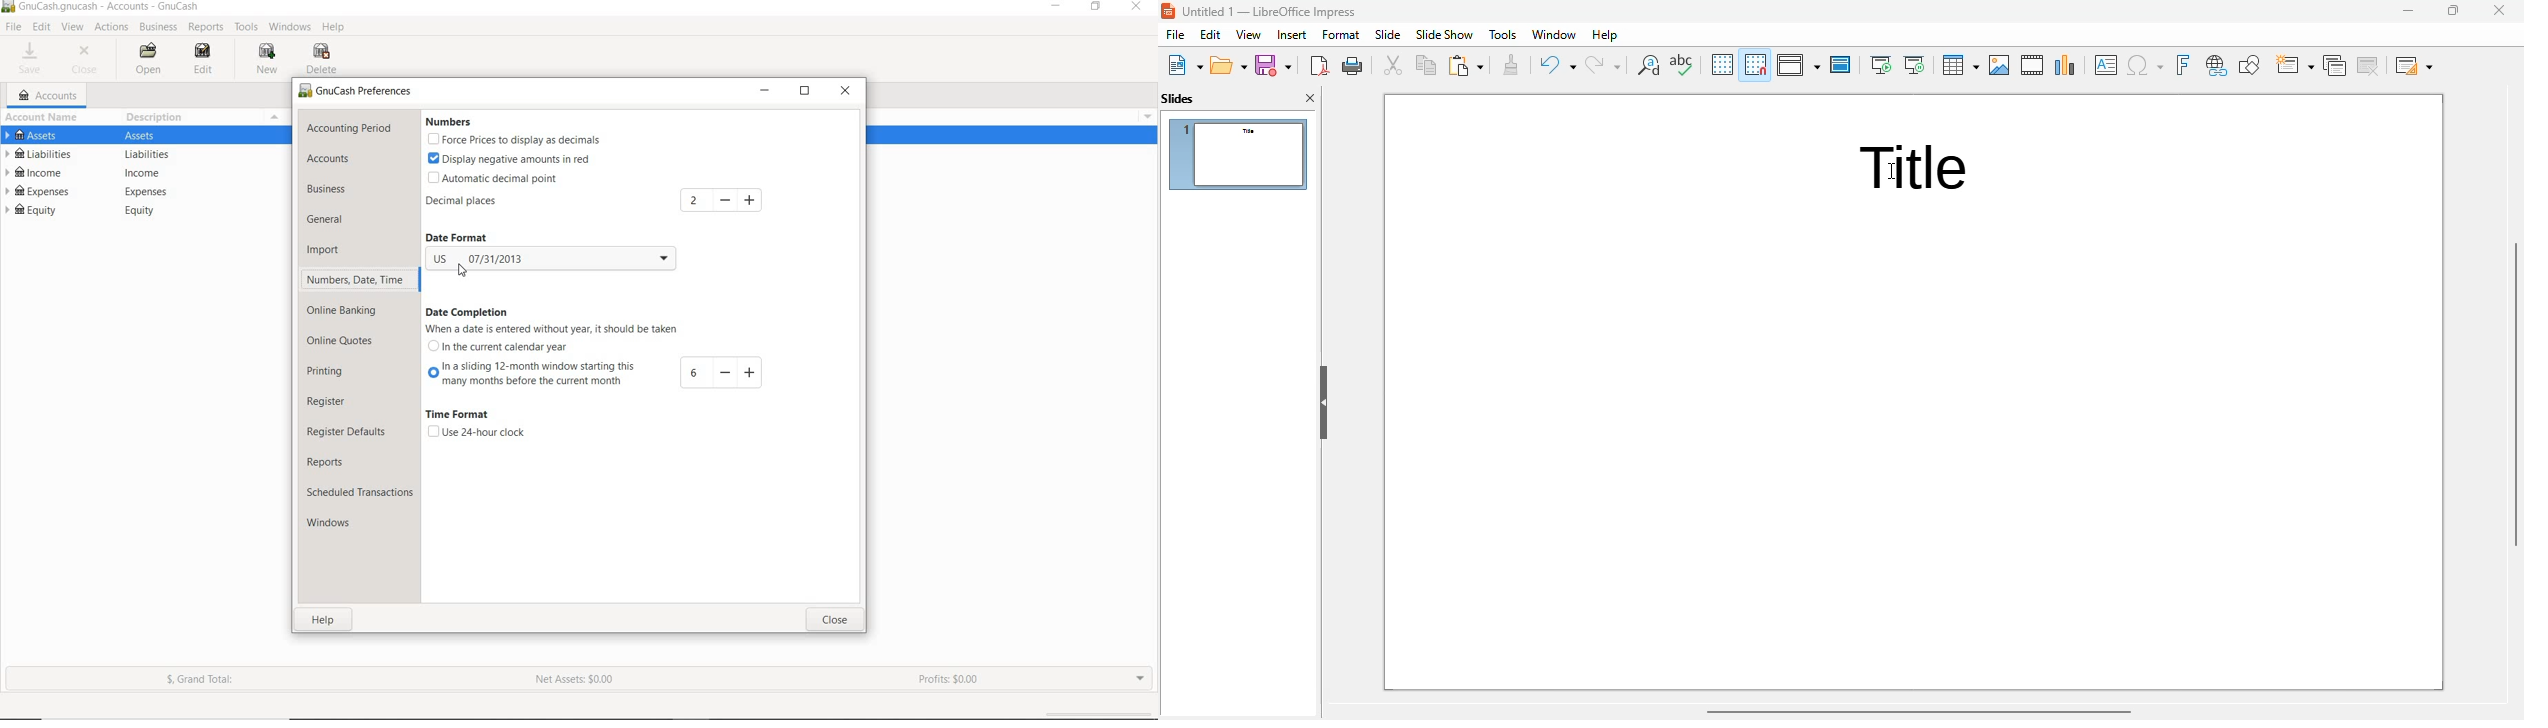 The image size is (2548, 728). I want to click on start from current slide, so click(1914, 65).